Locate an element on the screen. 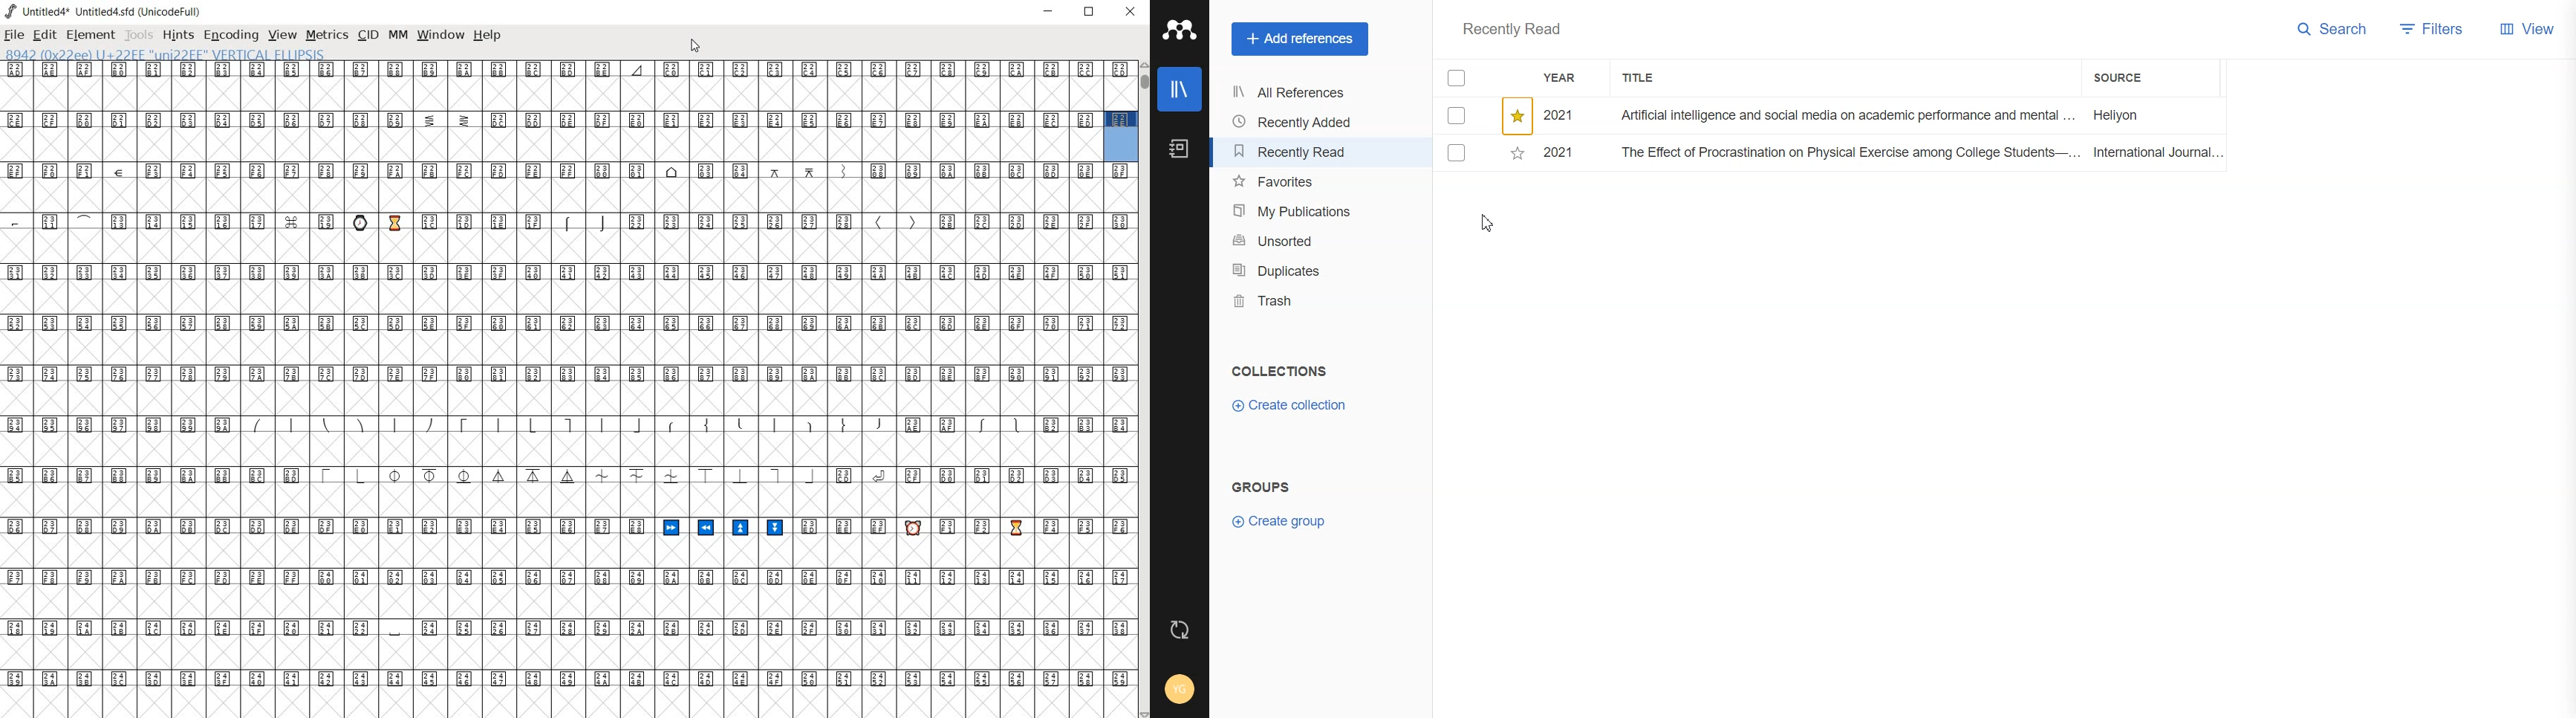 This screenshot has width=2576, height=728. Unsorted is located at coordinates (1298, 240).